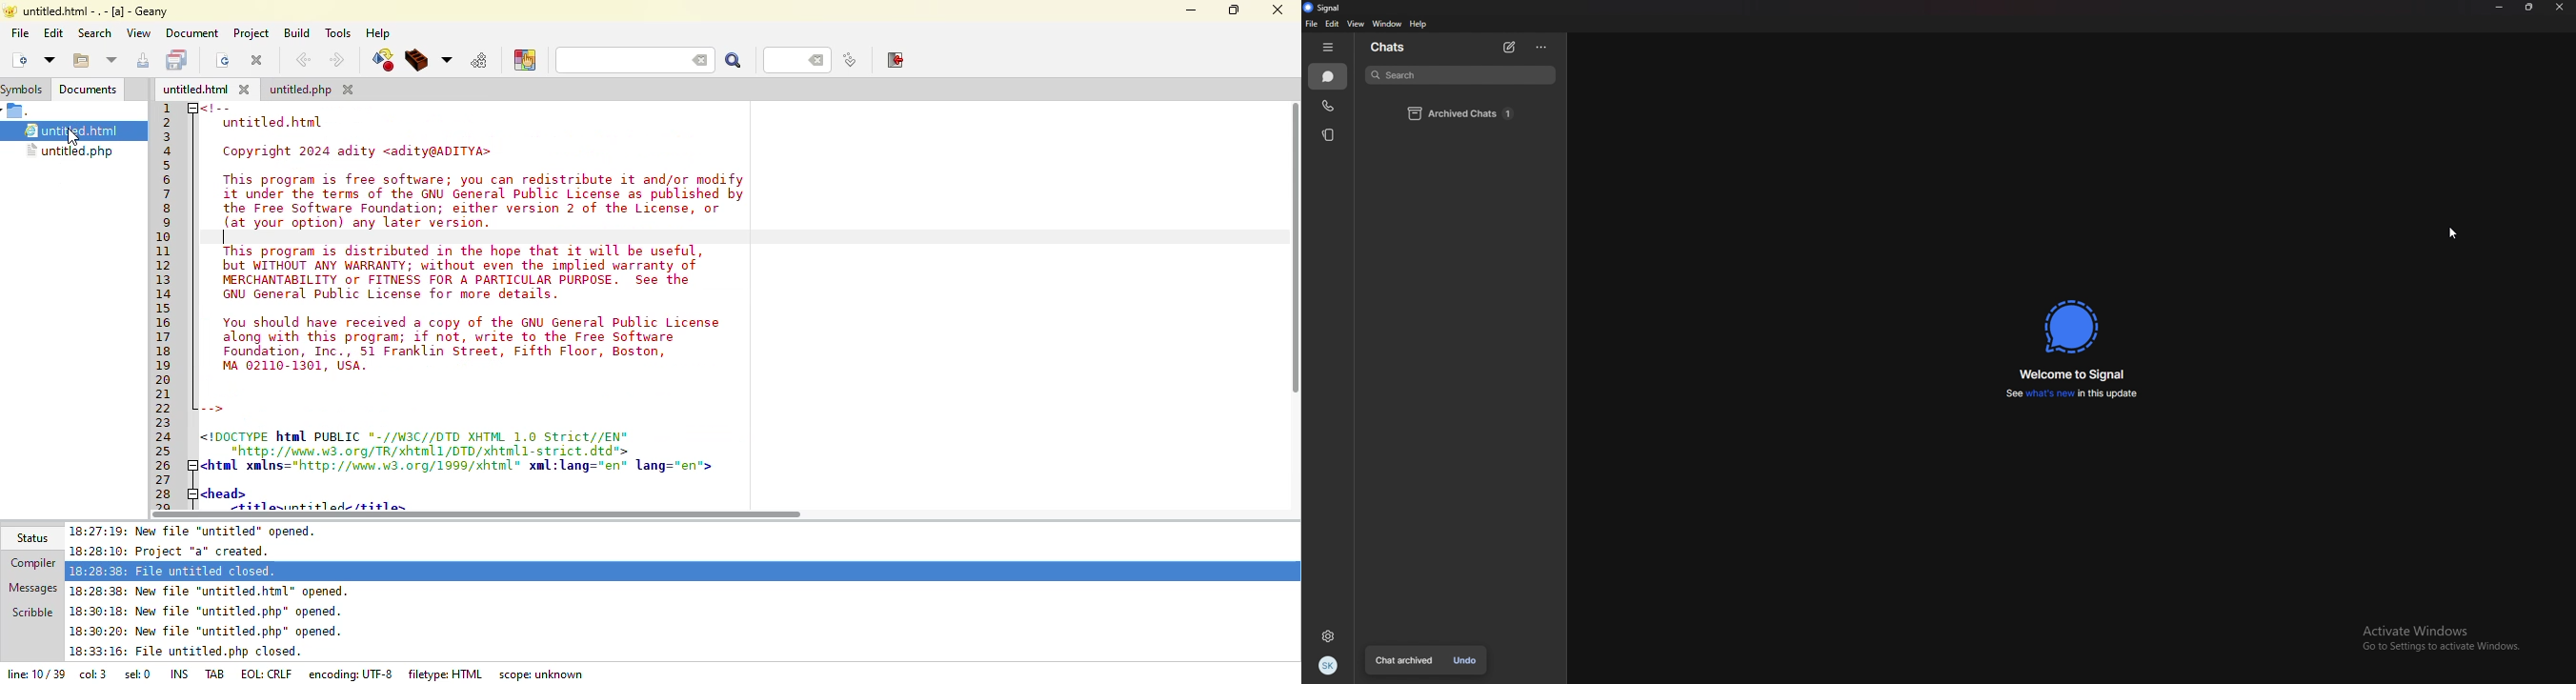  Describe the element at coordinates (1329, 665) in the screenshot. I see `Profile` at that location.